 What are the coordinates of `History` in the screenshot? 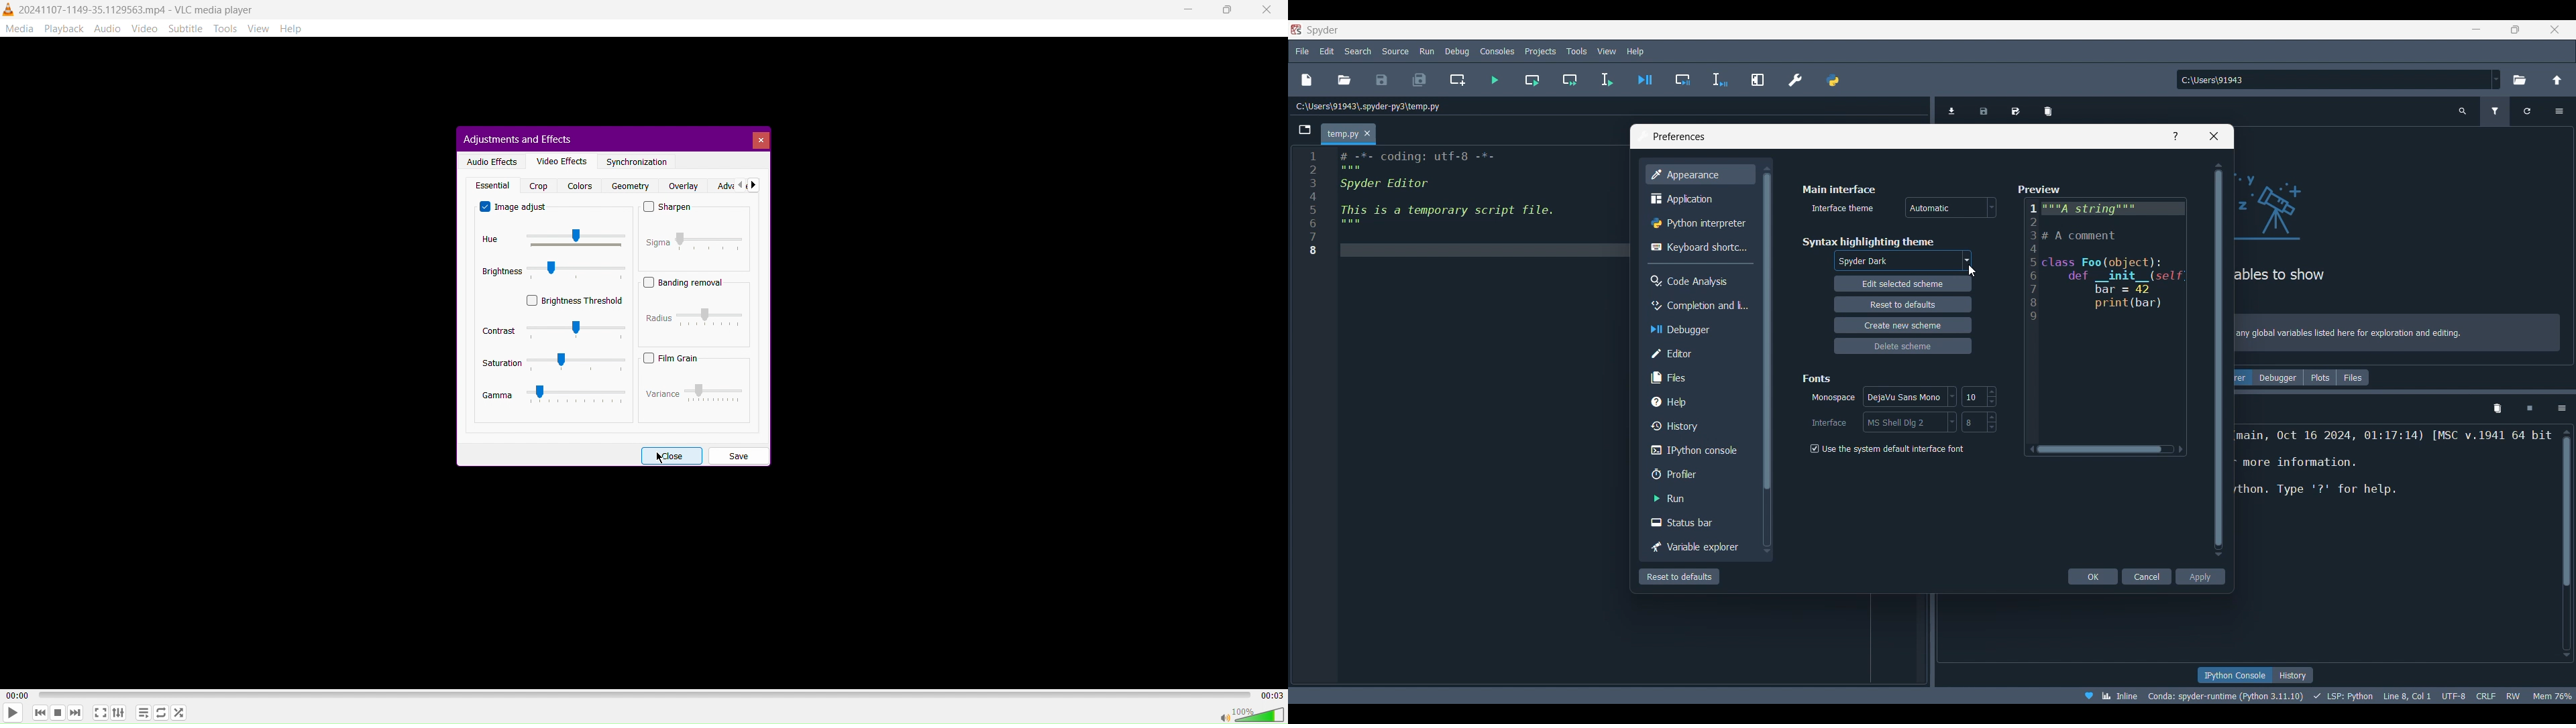 It's located at (1699, 426).